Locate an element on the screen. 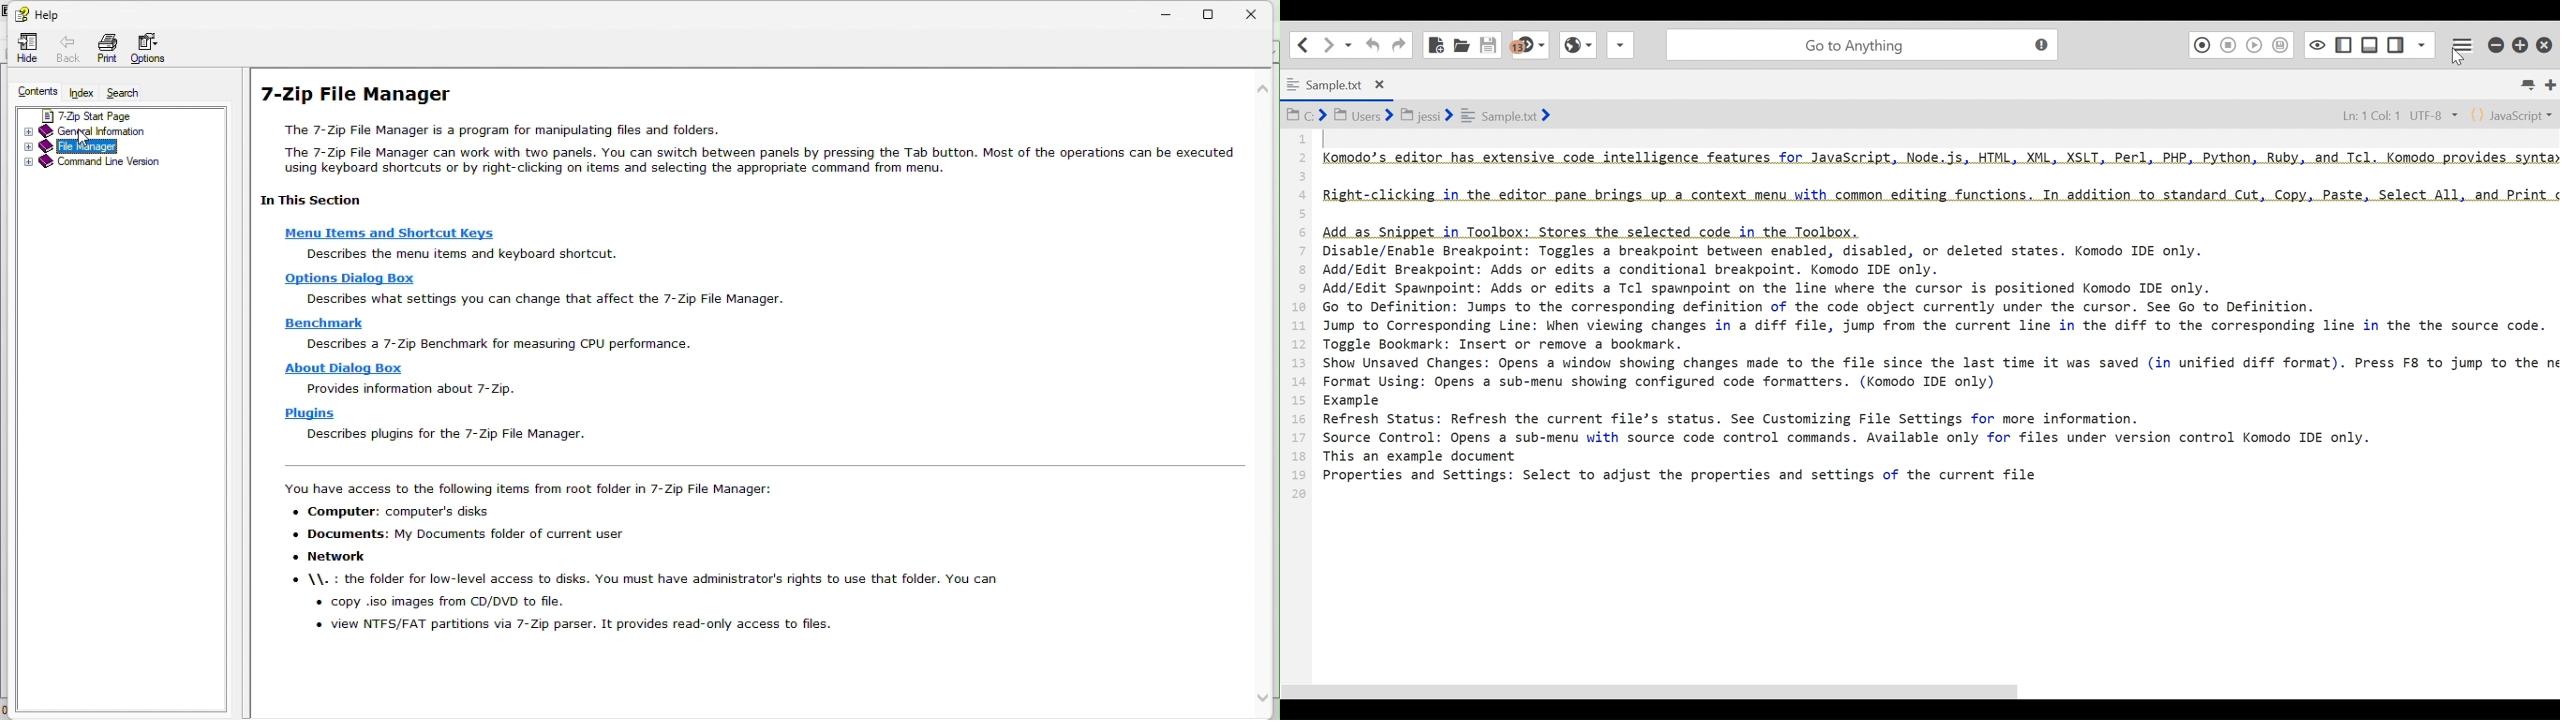 The height and width of the screenshot is (728, 2576). describe plugins is located at coordinates (443, 436).